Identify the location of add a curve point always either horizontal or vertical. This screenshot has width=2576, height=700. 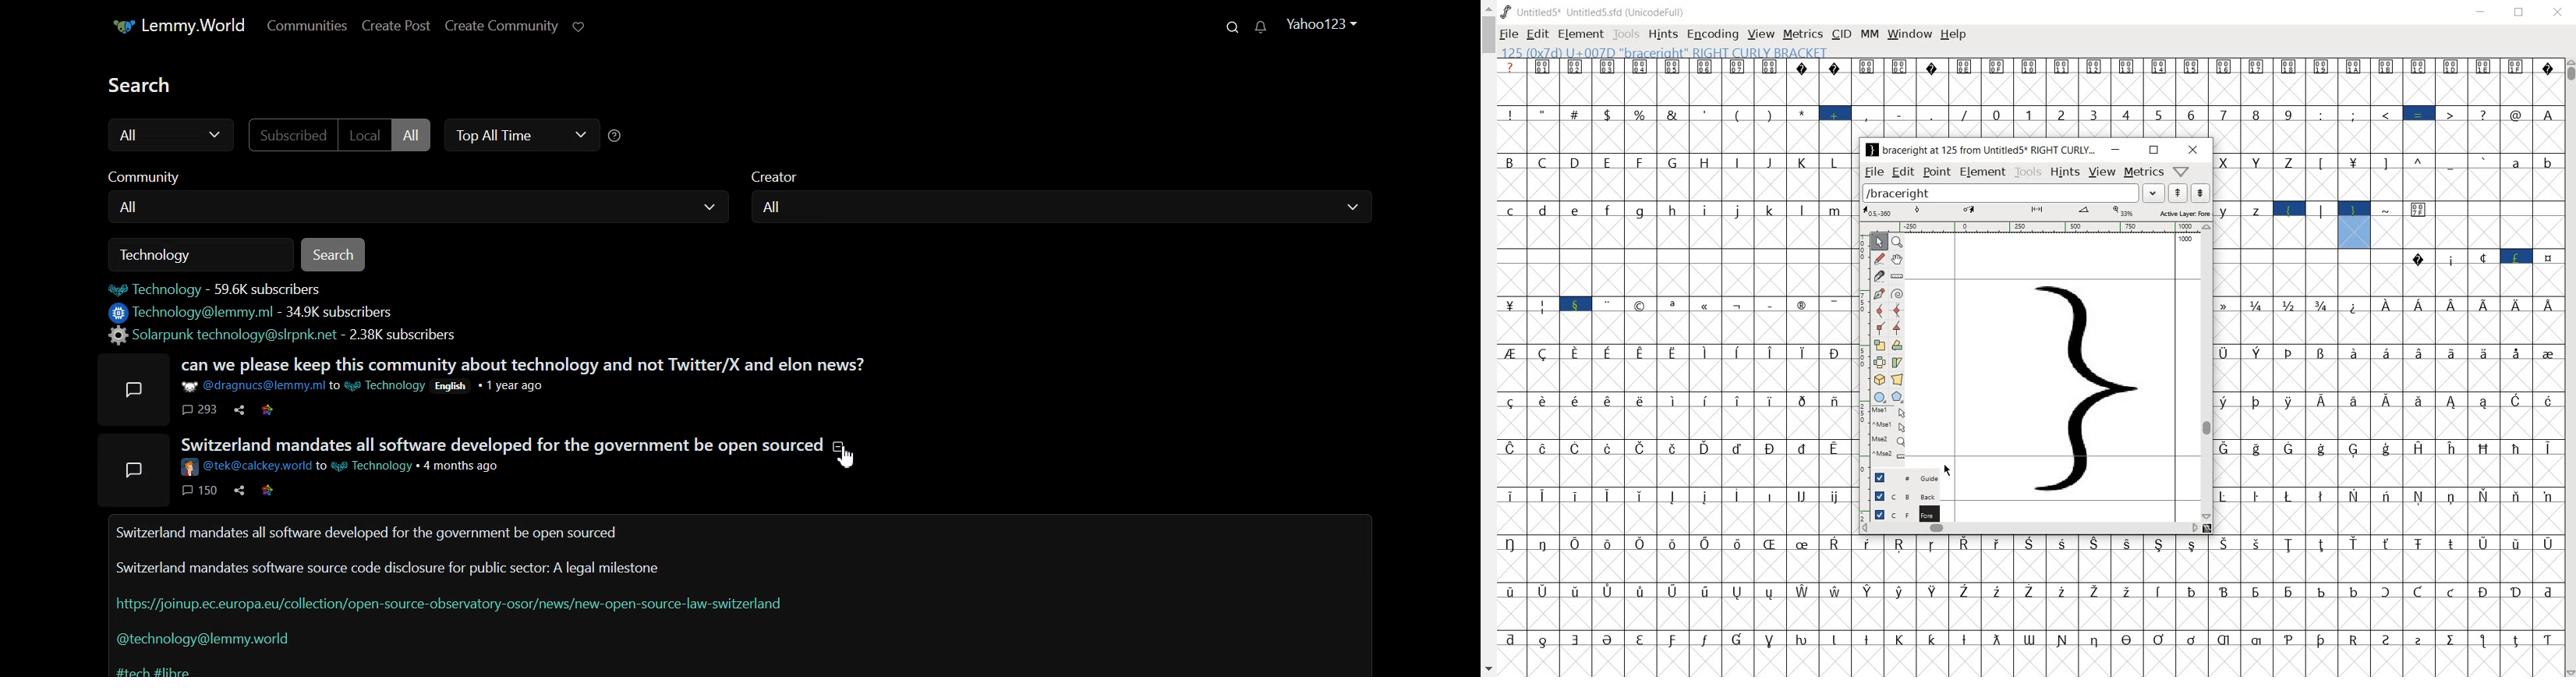
(1878, 309).